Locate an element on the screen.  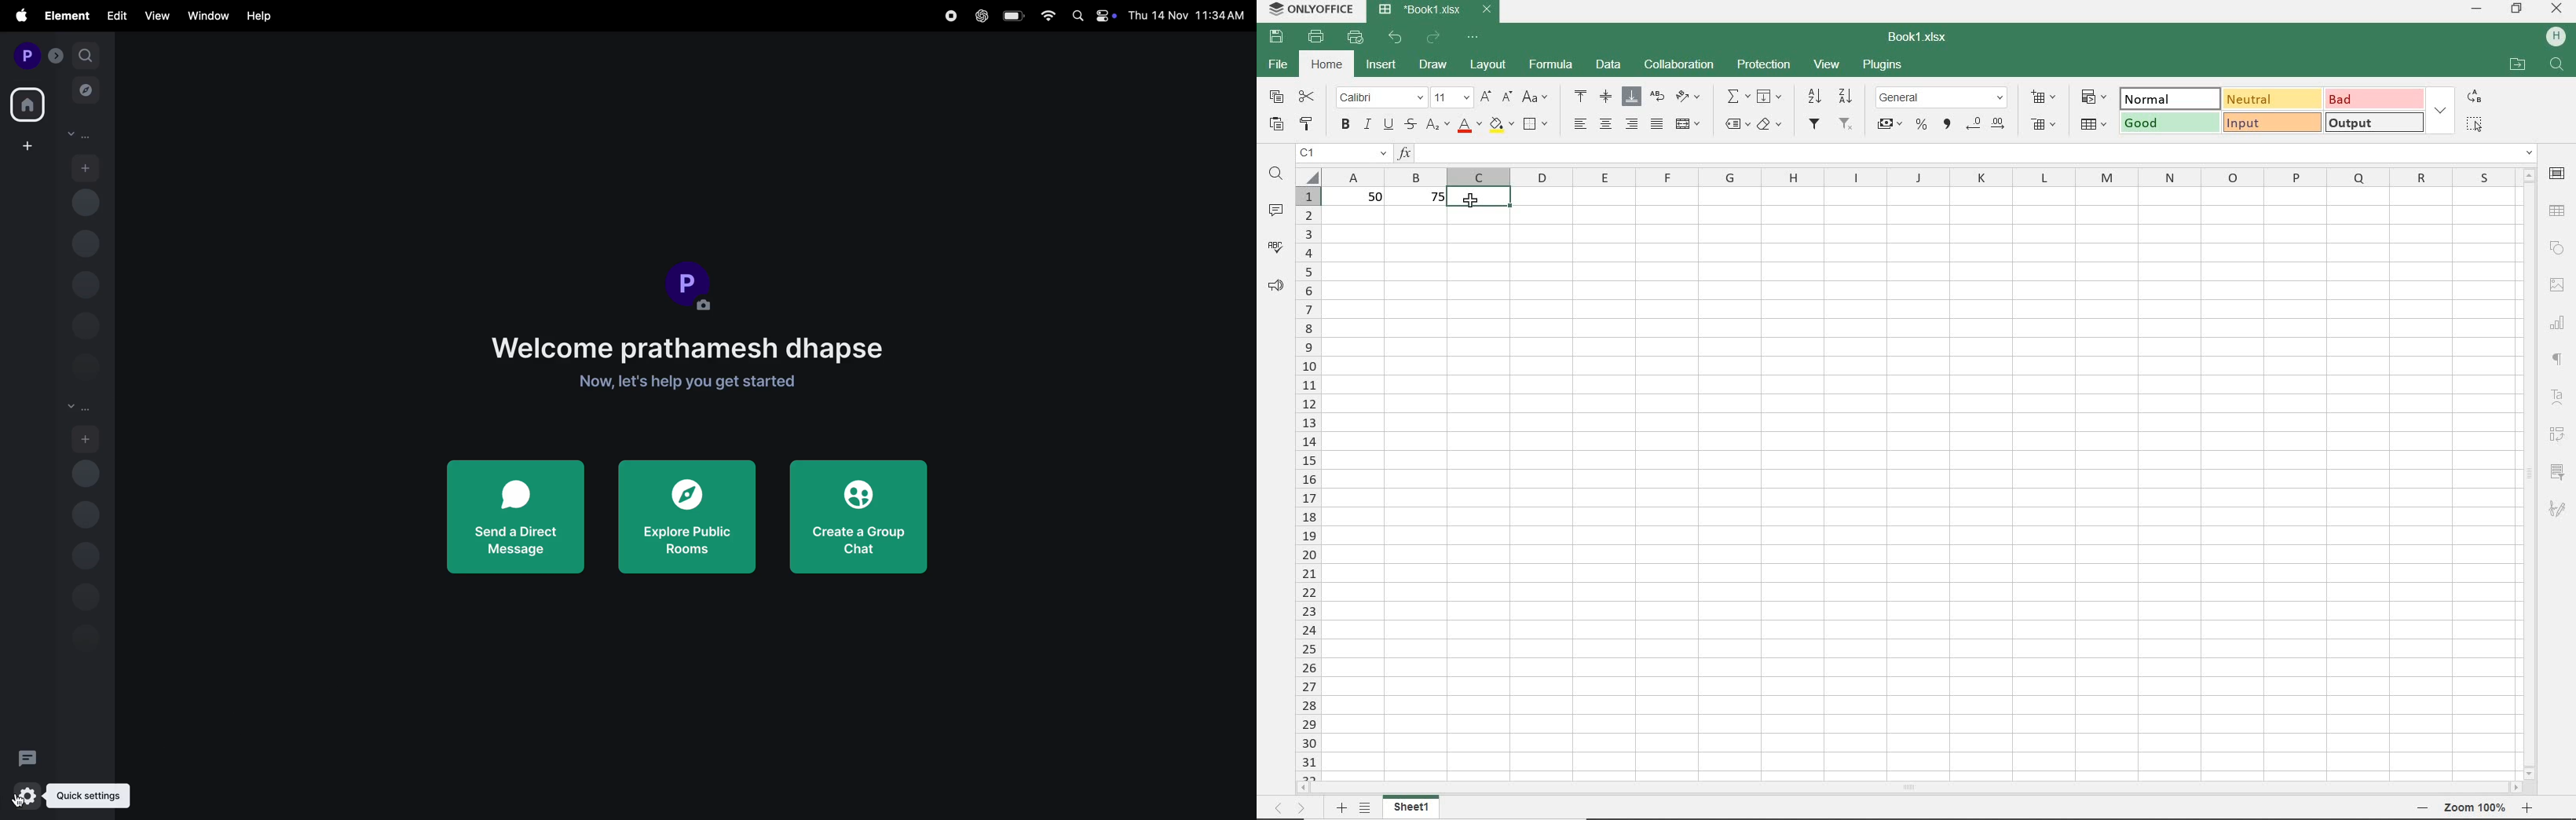
align bottom is located at coordinates (1629, 96).